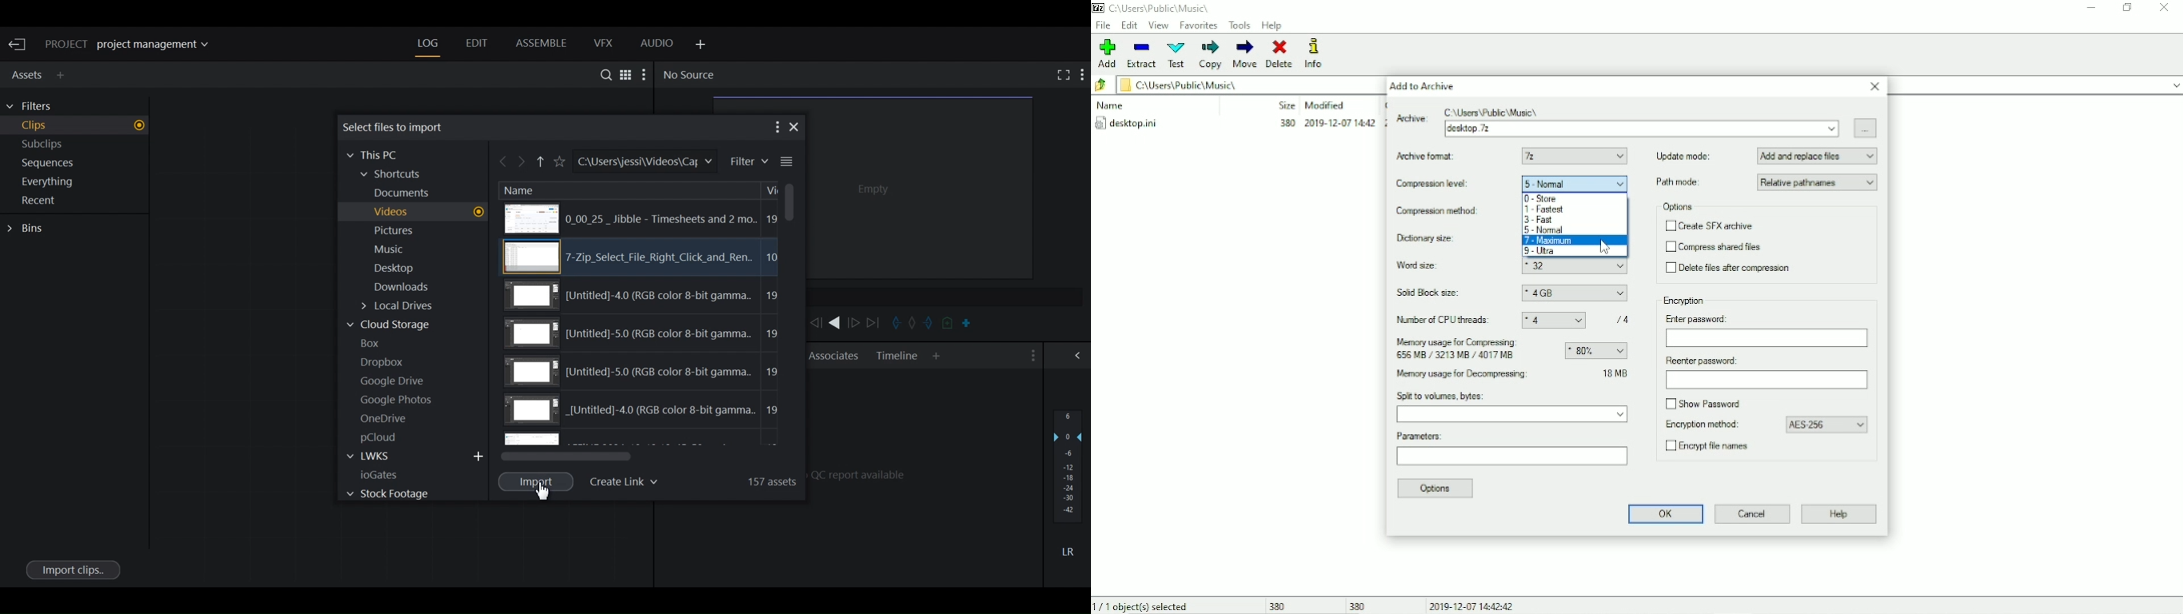  Describe the element at coordinates (387, 493) in the screenshot. I see `Stock Footage` at that location.